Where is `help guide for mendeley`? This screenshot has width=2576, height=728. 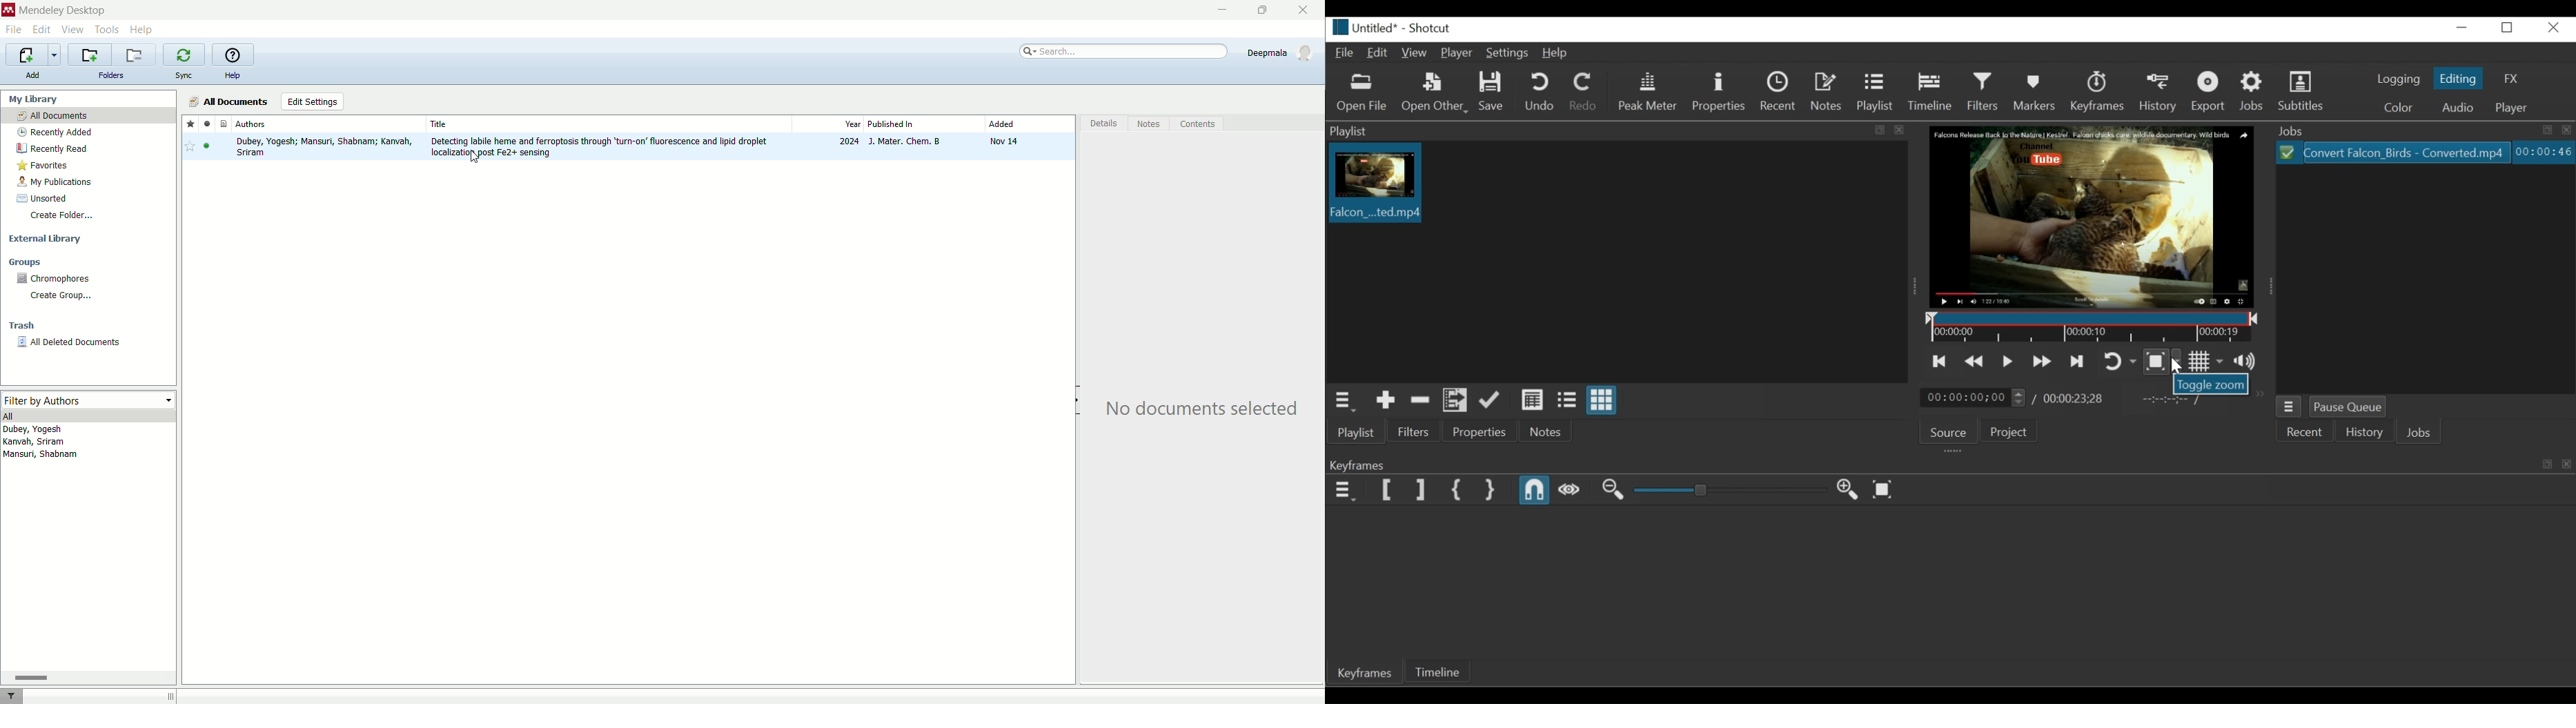 help guide for mendeley is located at coordinates (232, 55).